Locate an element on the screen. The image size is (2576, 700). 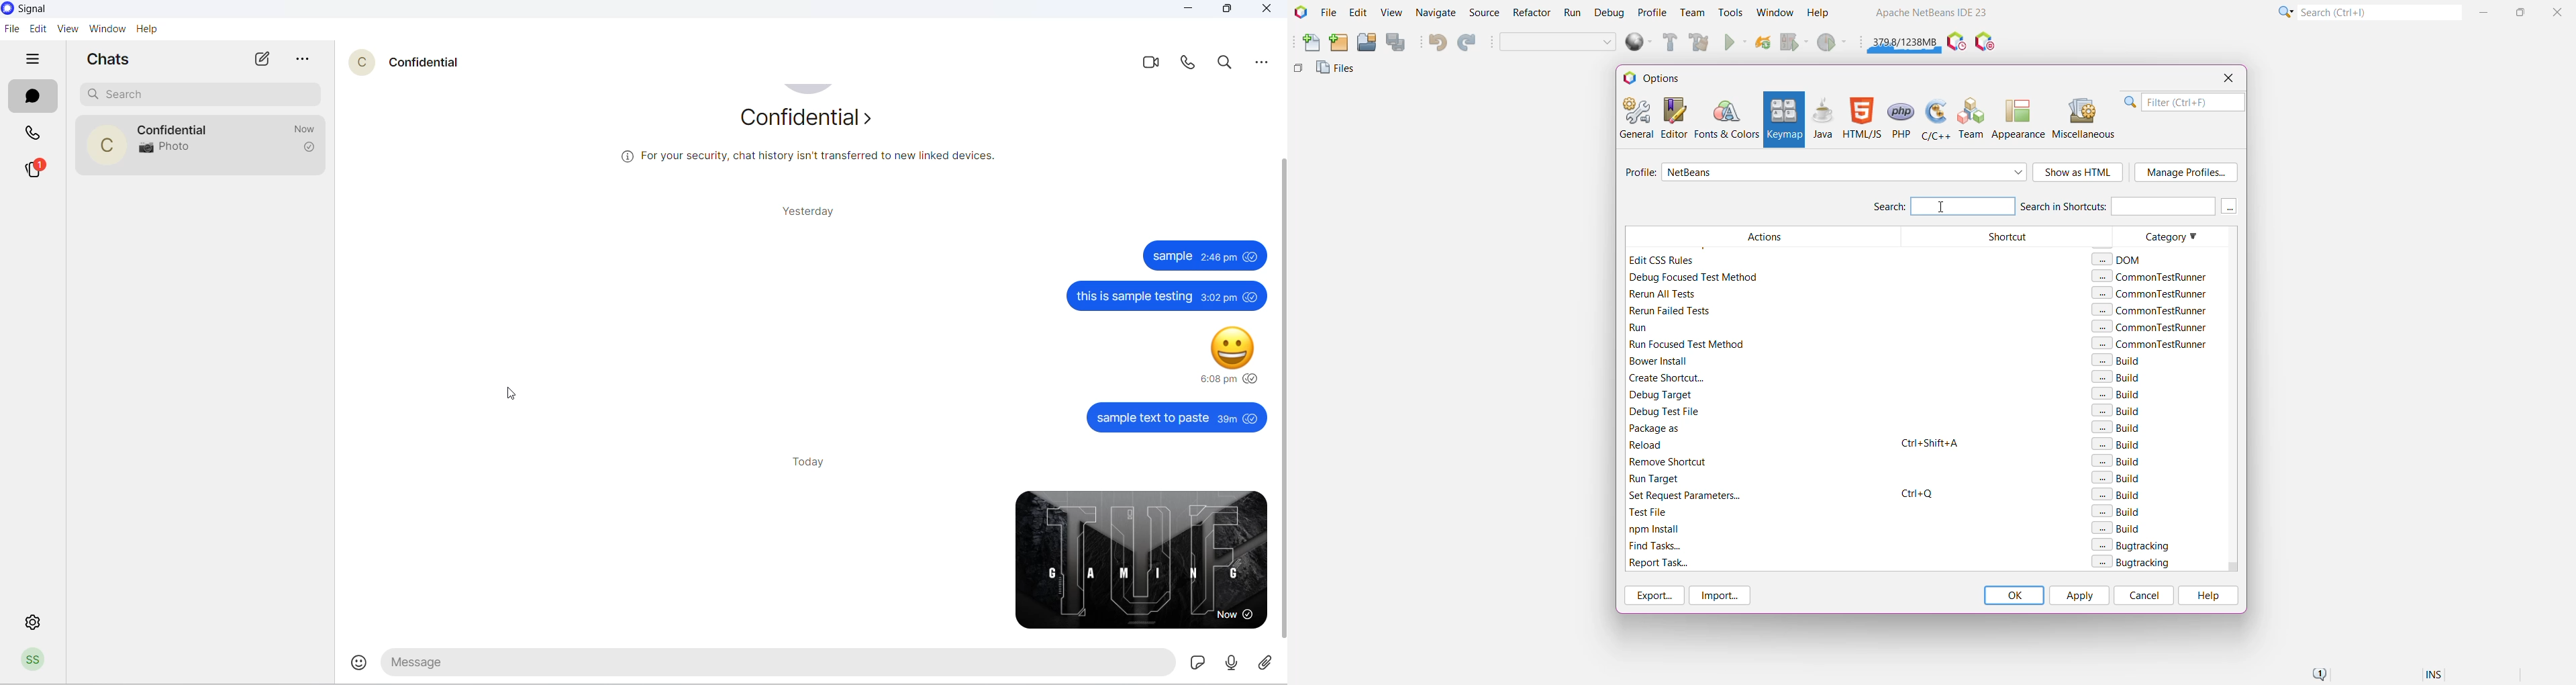
close is located at coordinates (1265, 11).